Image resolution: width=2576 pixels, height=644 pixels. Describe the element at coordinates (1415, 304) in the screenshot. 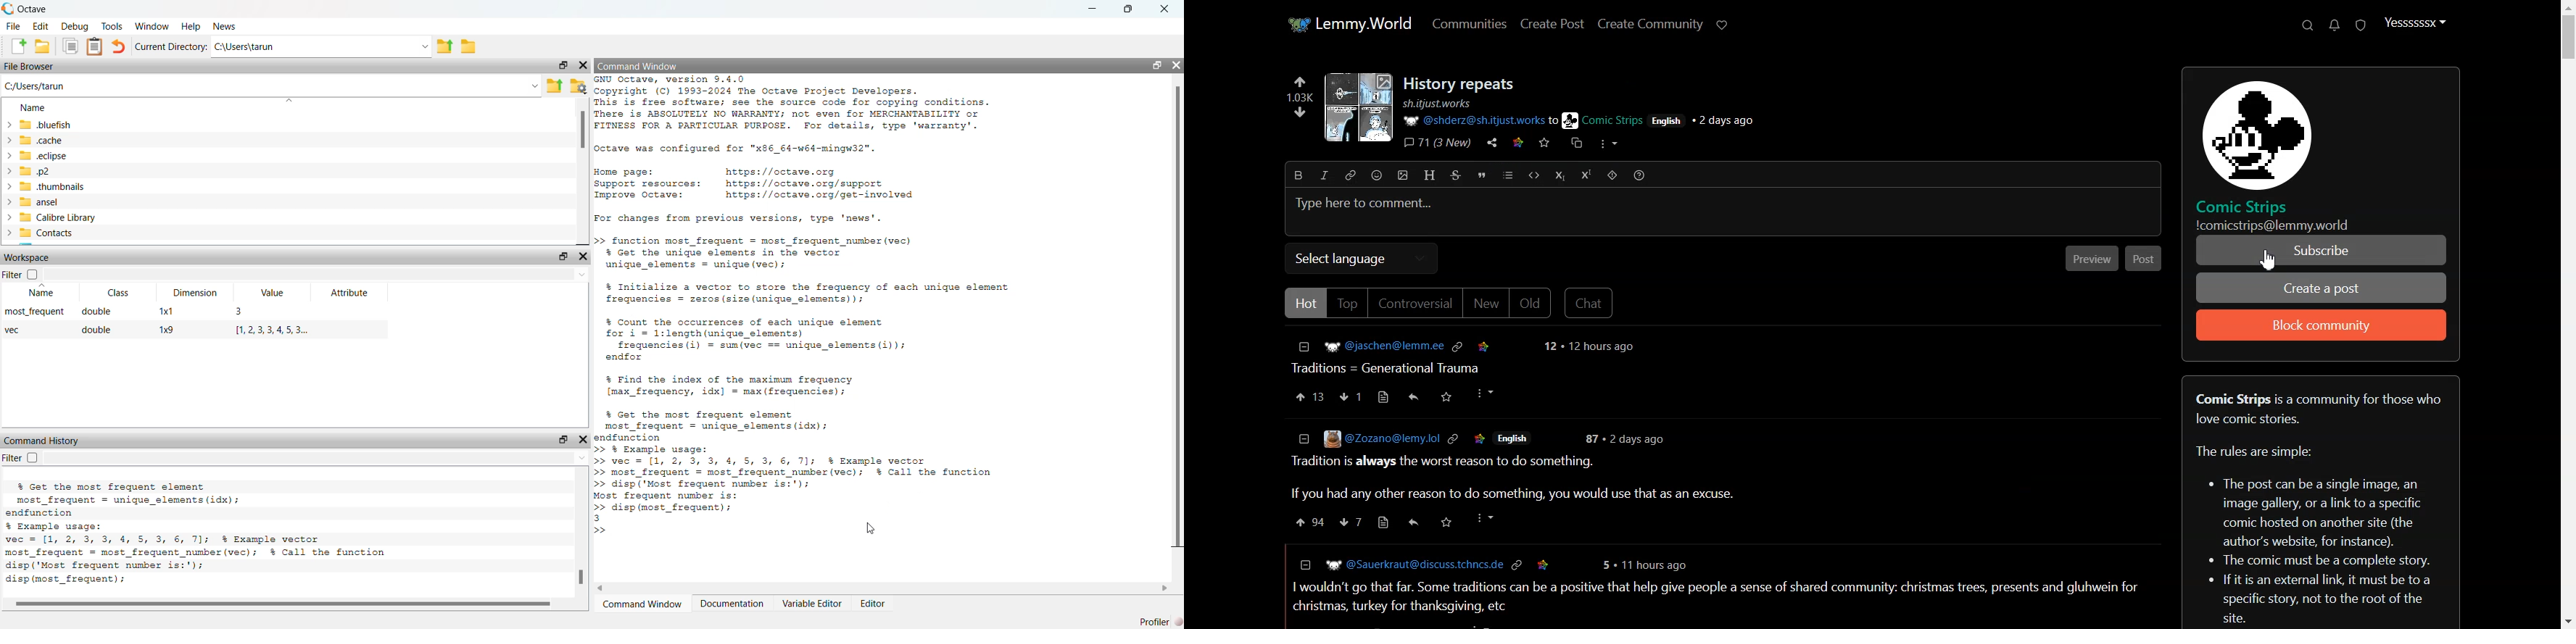

I see `Controversial` at that location.